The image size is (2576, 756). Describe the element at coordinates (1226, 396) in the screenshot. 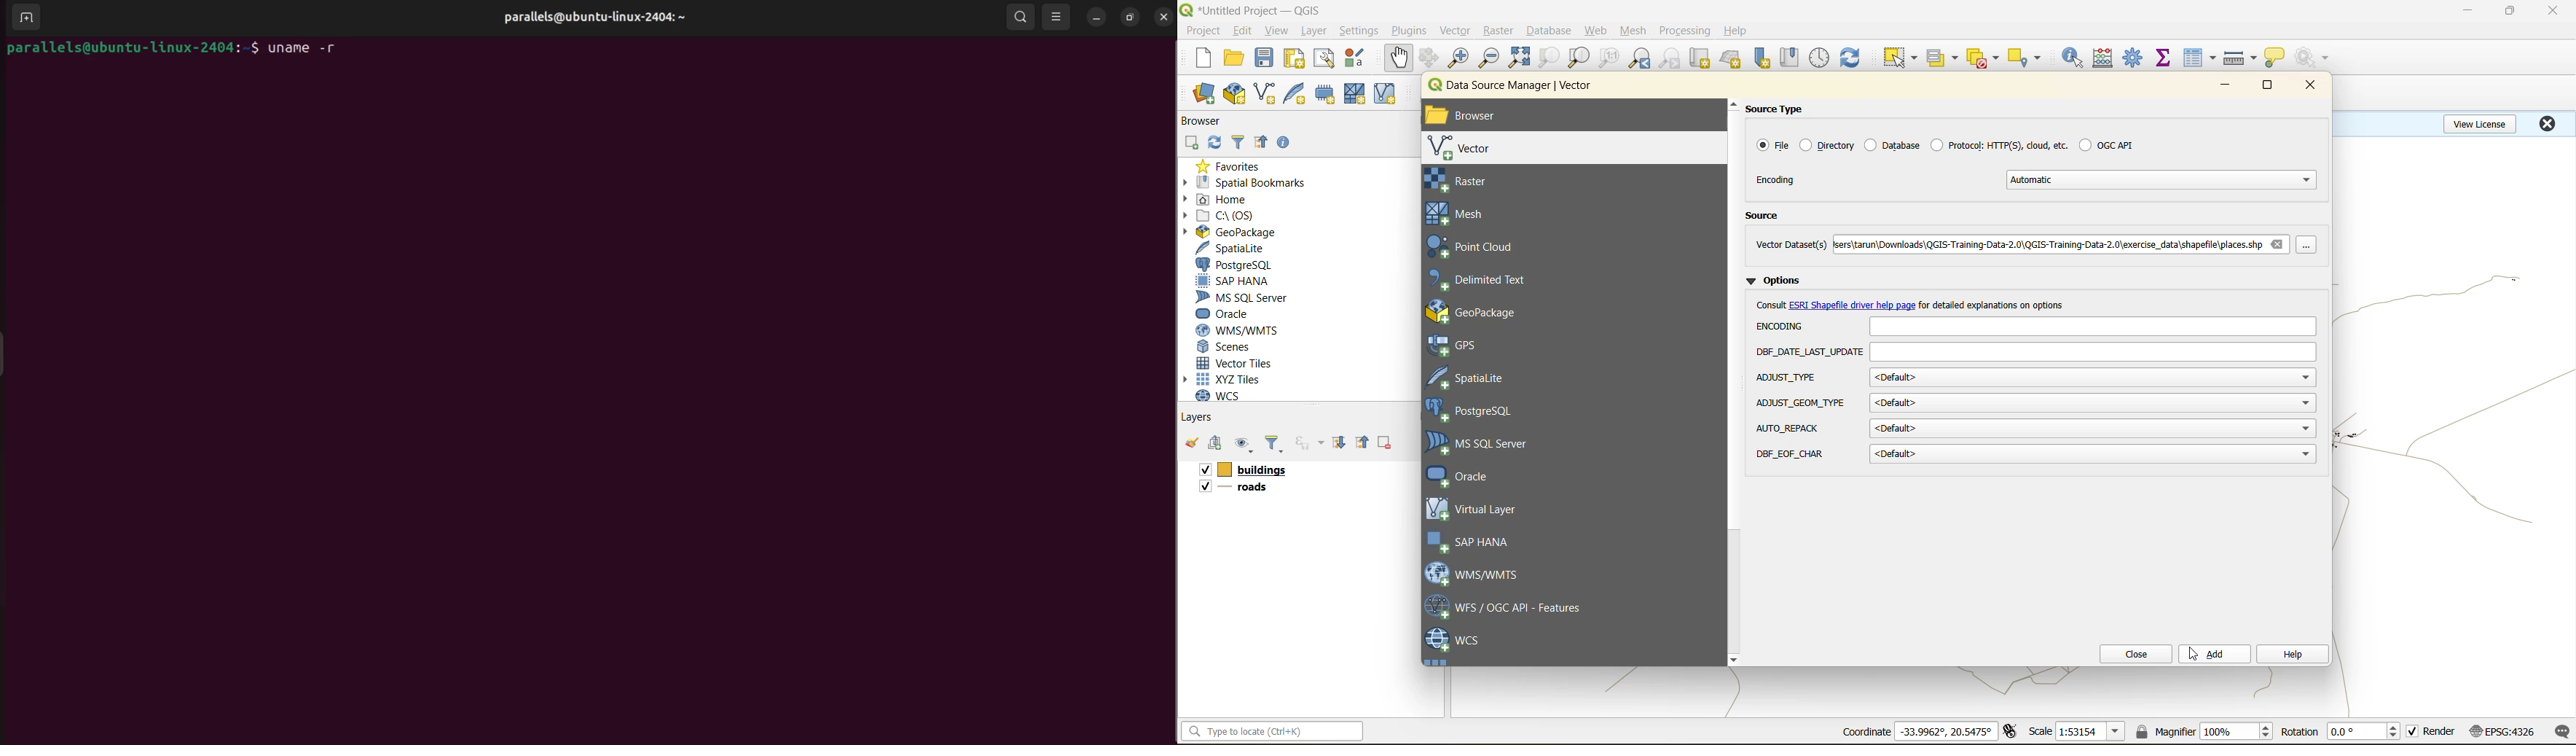

I see `wcs` at that location.